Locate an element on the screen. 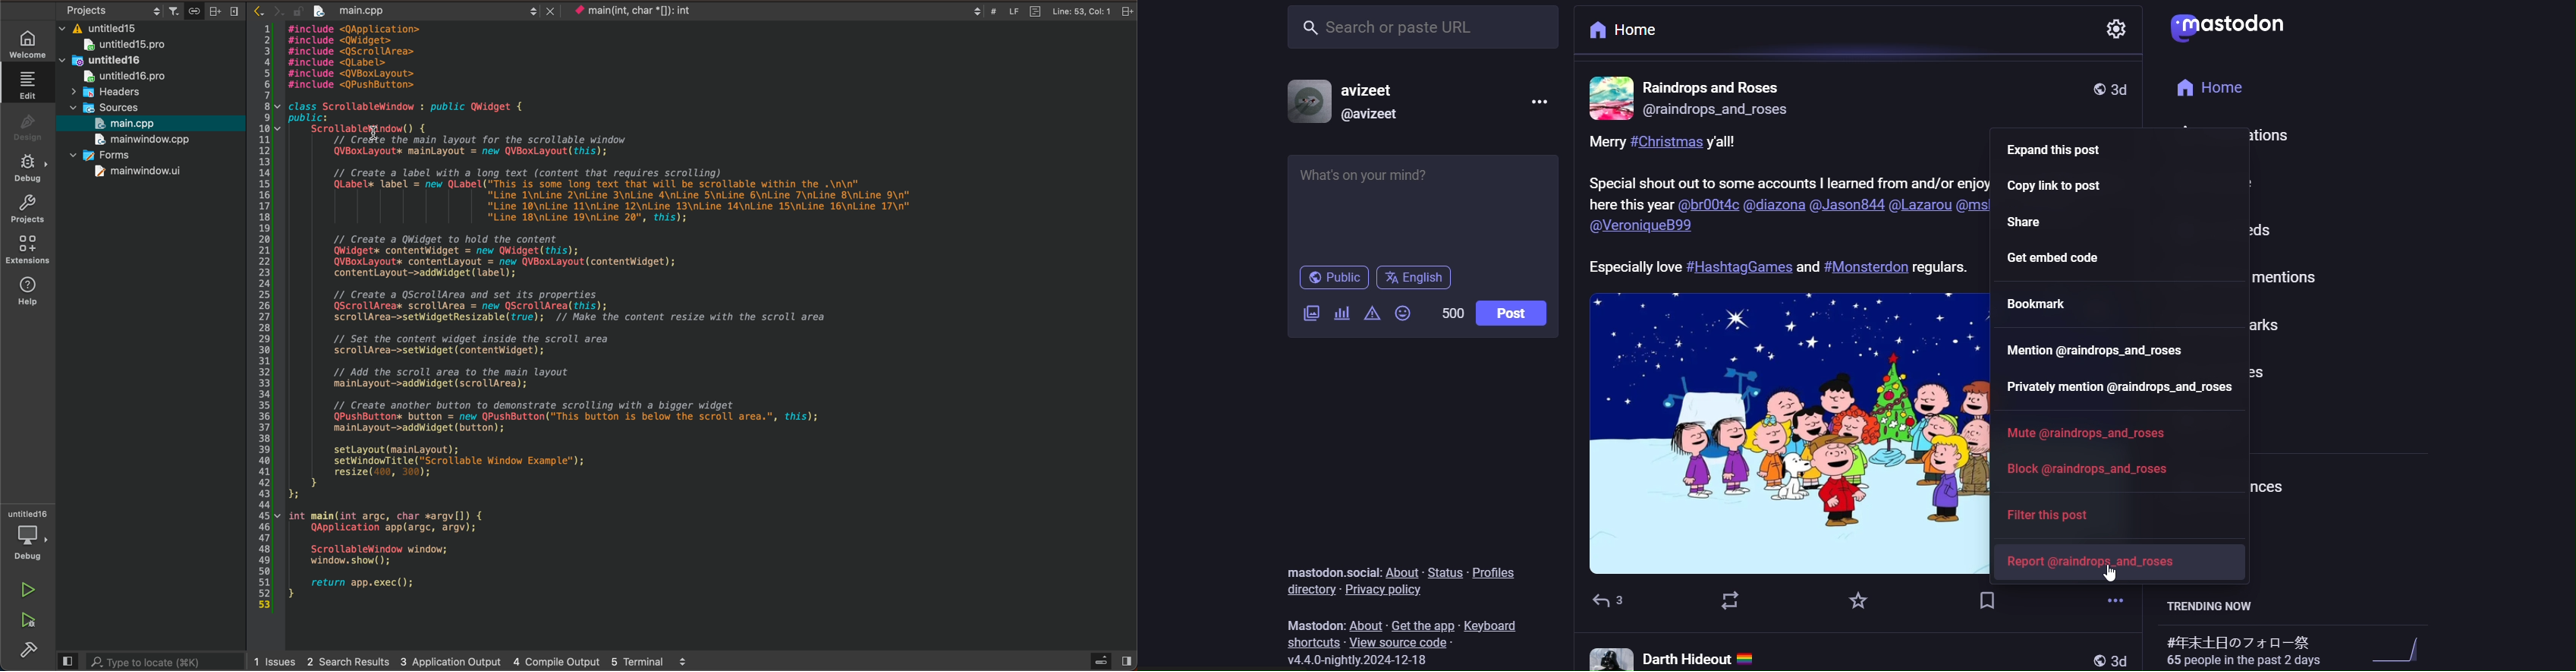  get embed code is located at coordinates (2103, 259).